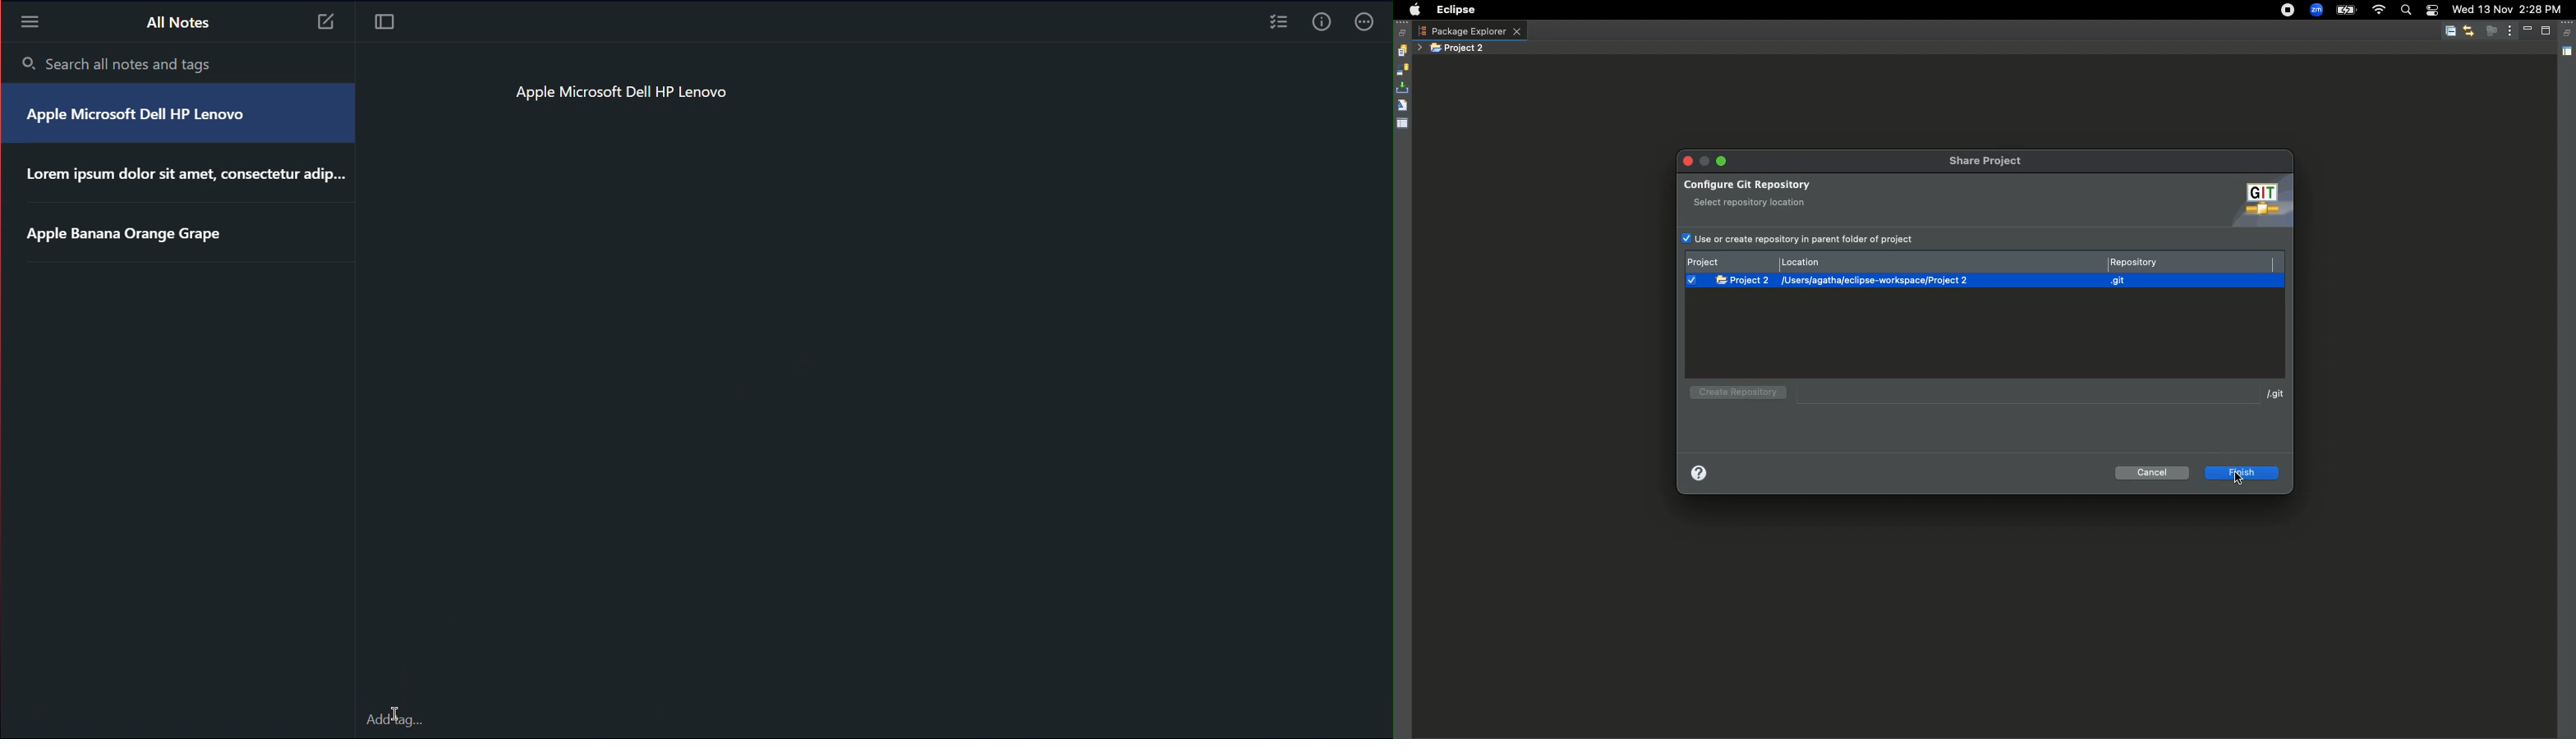 This screenshot has height=756, width=2576. Describe the element at coordinates (2345, 11) in the screenshot. I see `Charge` at that location.